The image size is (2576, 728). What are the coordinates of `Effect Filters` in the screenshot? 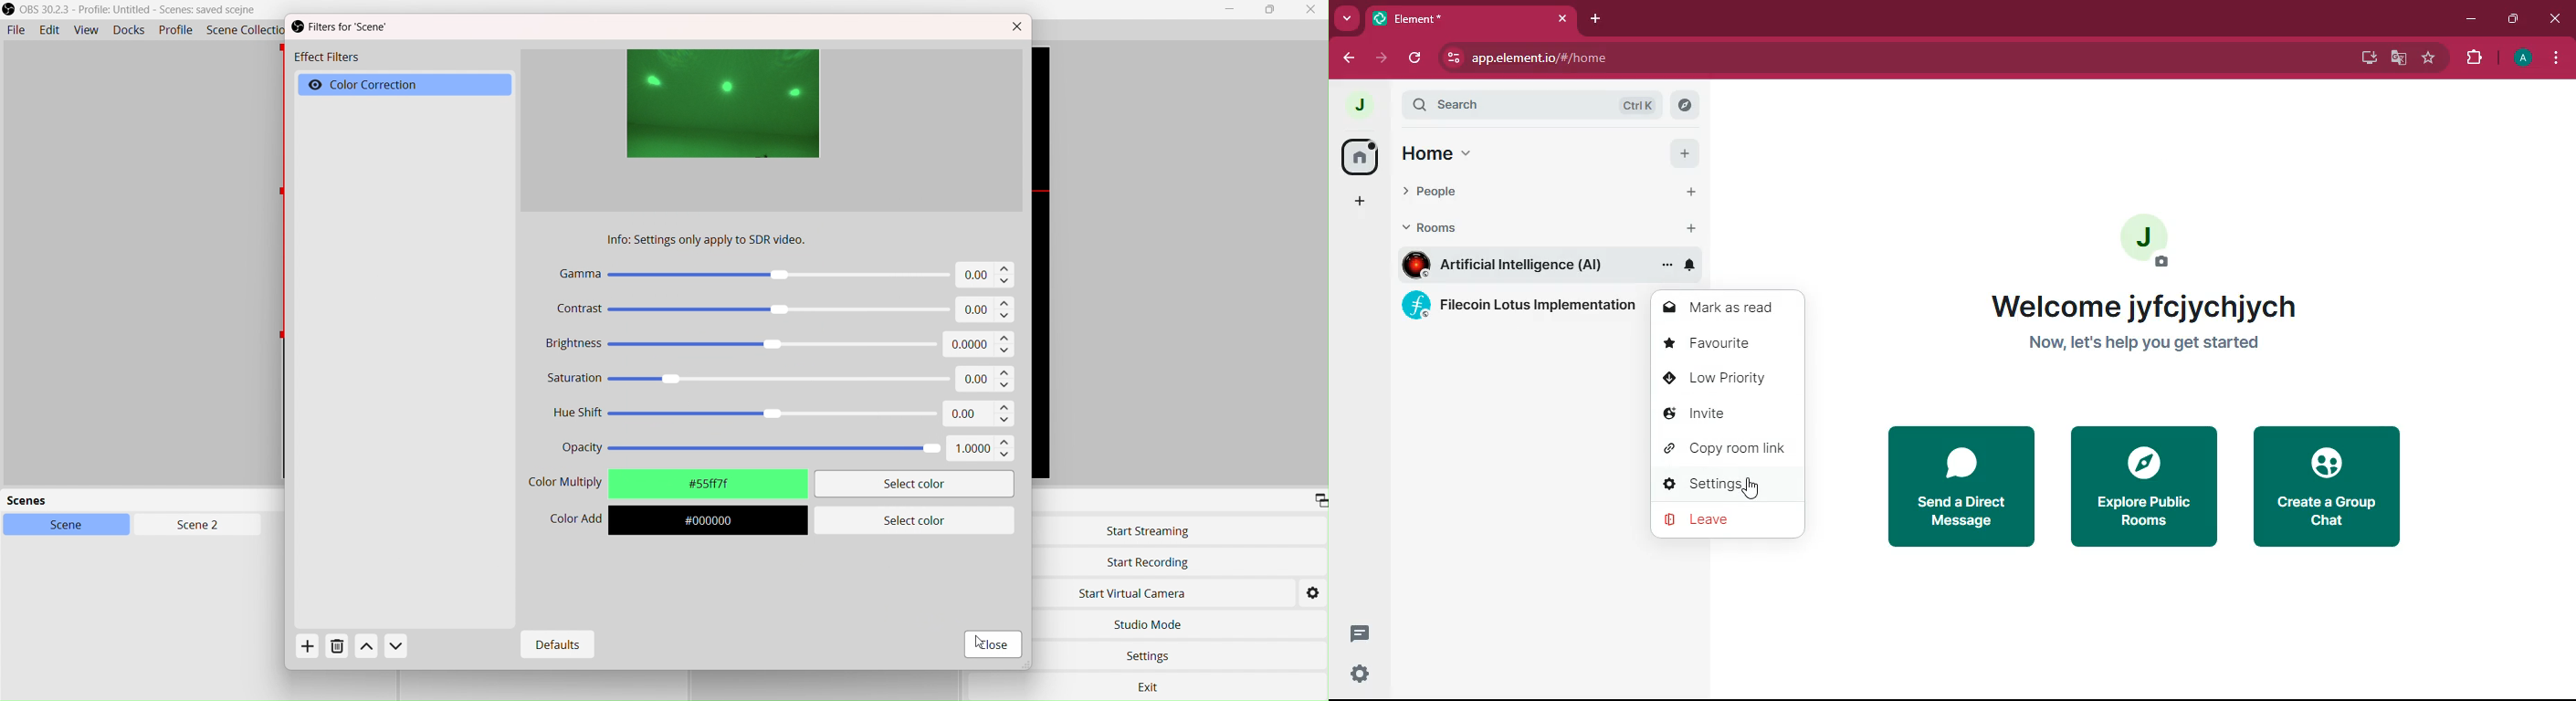 It's located at (326, 59).